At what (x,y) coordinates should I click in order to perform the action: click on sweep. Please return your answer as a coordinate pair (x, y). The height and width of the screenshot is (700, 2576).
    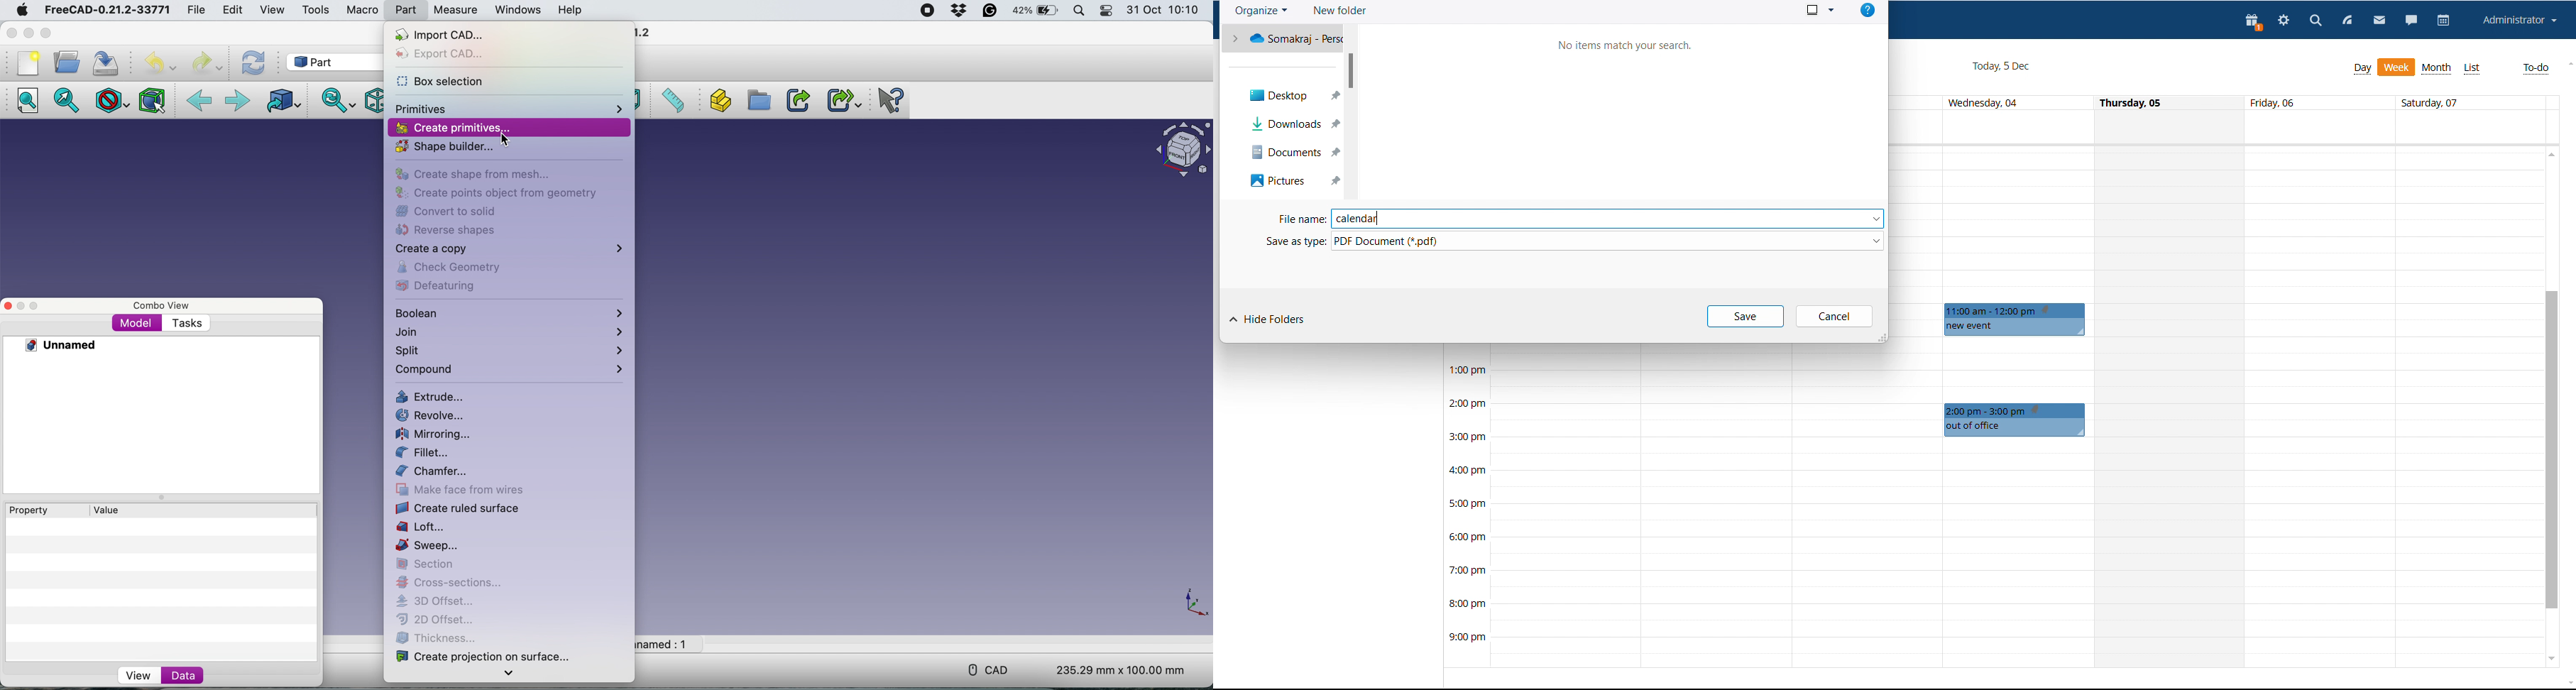
    Looking at the image, I should click on (430, 546).